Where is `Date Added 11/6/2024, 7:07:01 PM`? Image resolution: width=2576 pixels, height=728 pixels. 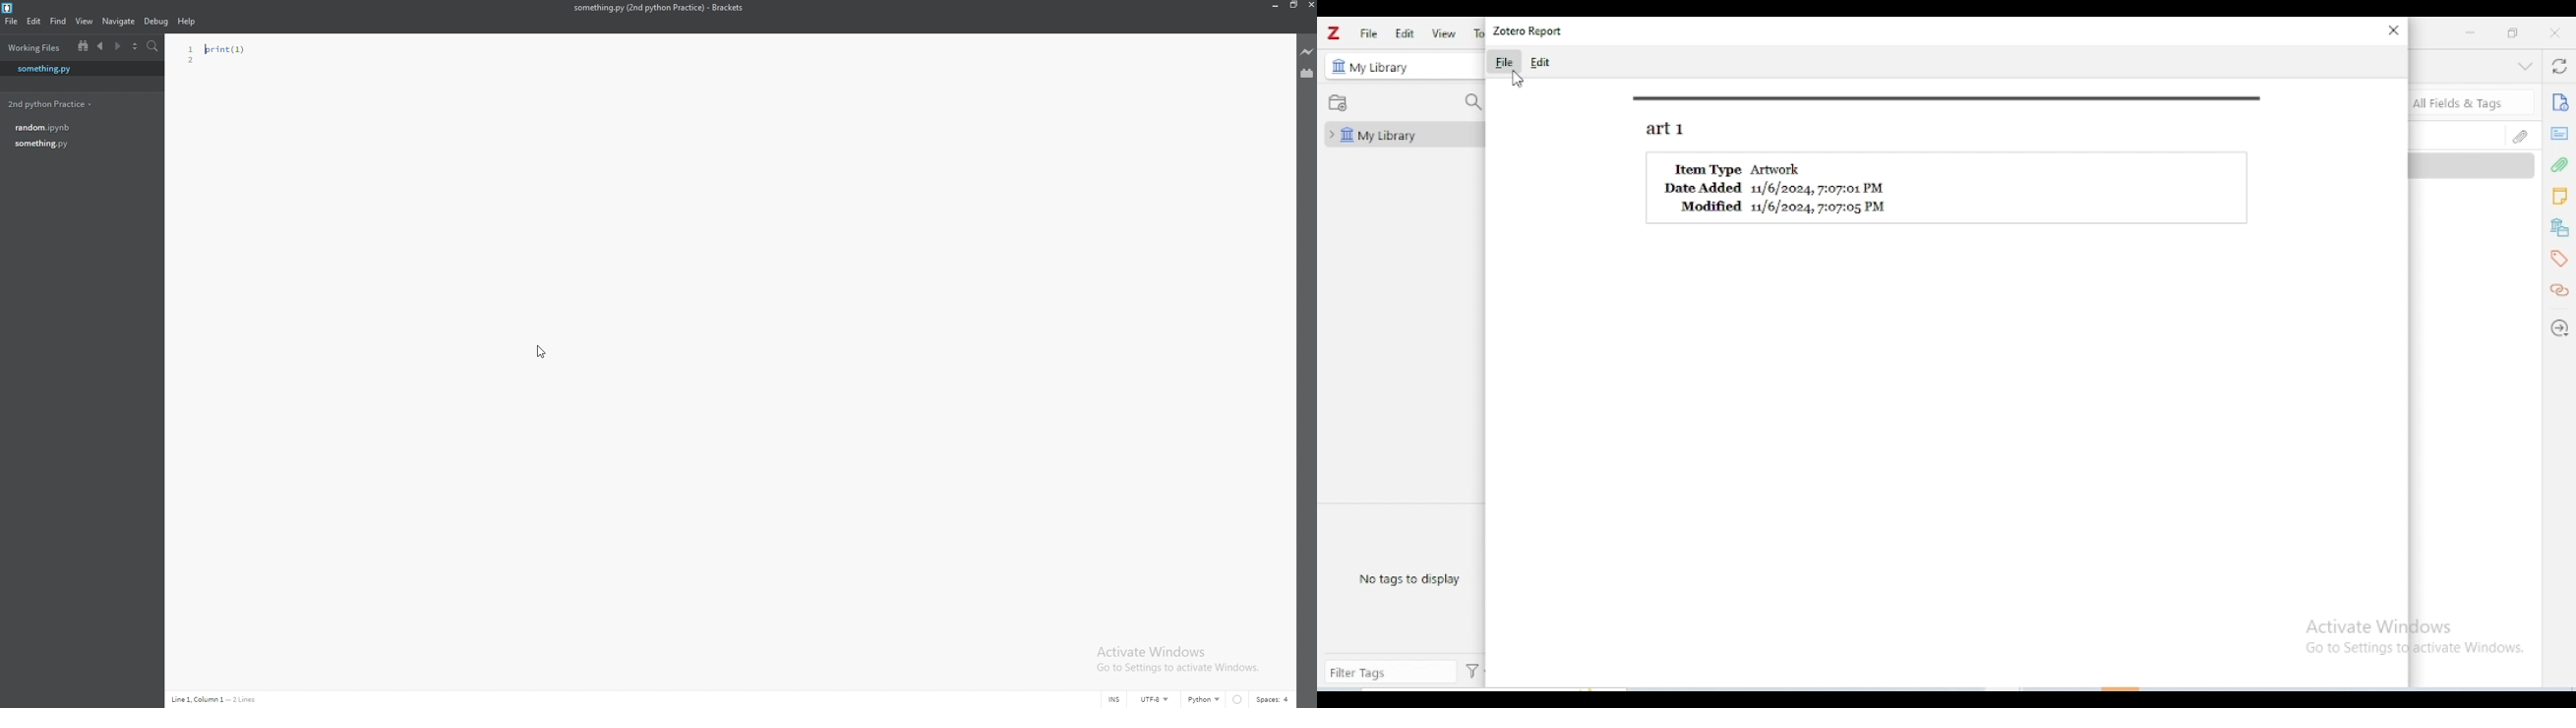
Date Added 11/6/2024, 7:07:01 PM is located at coordinates (1776, 189).